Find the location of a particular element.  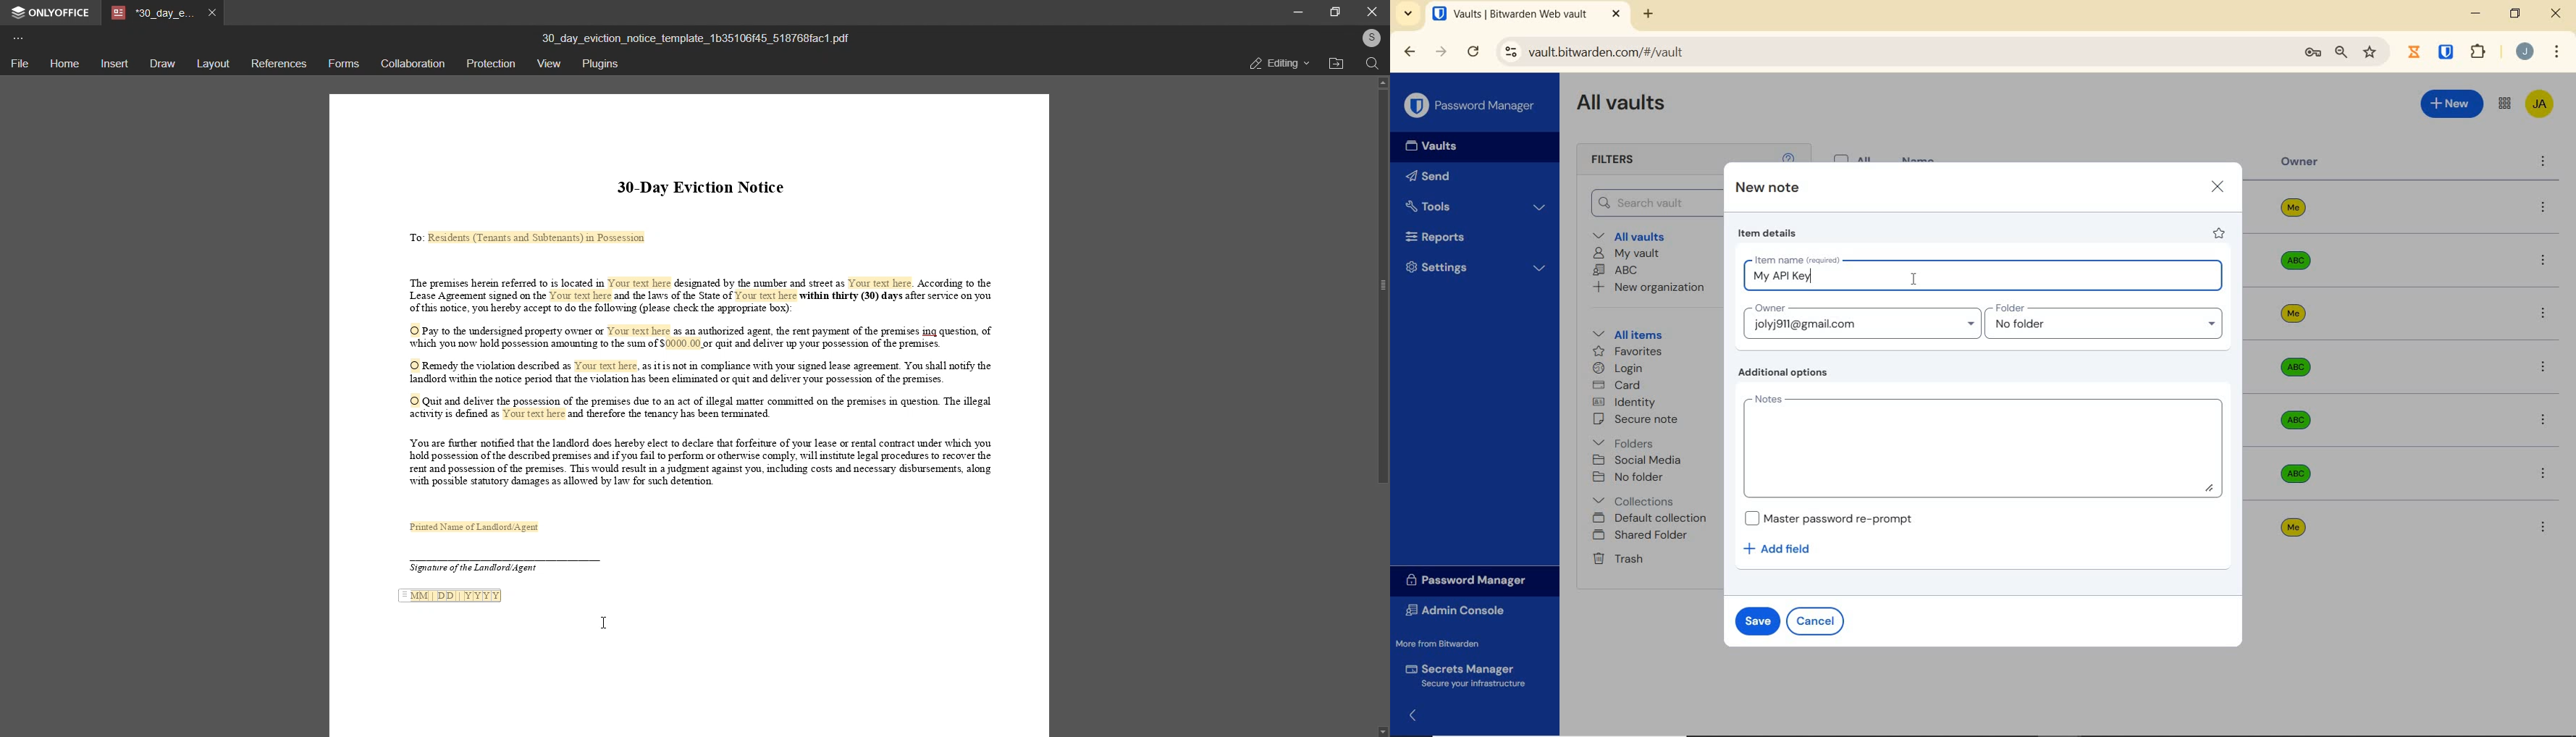

insert is located at coordinates (111, 64).